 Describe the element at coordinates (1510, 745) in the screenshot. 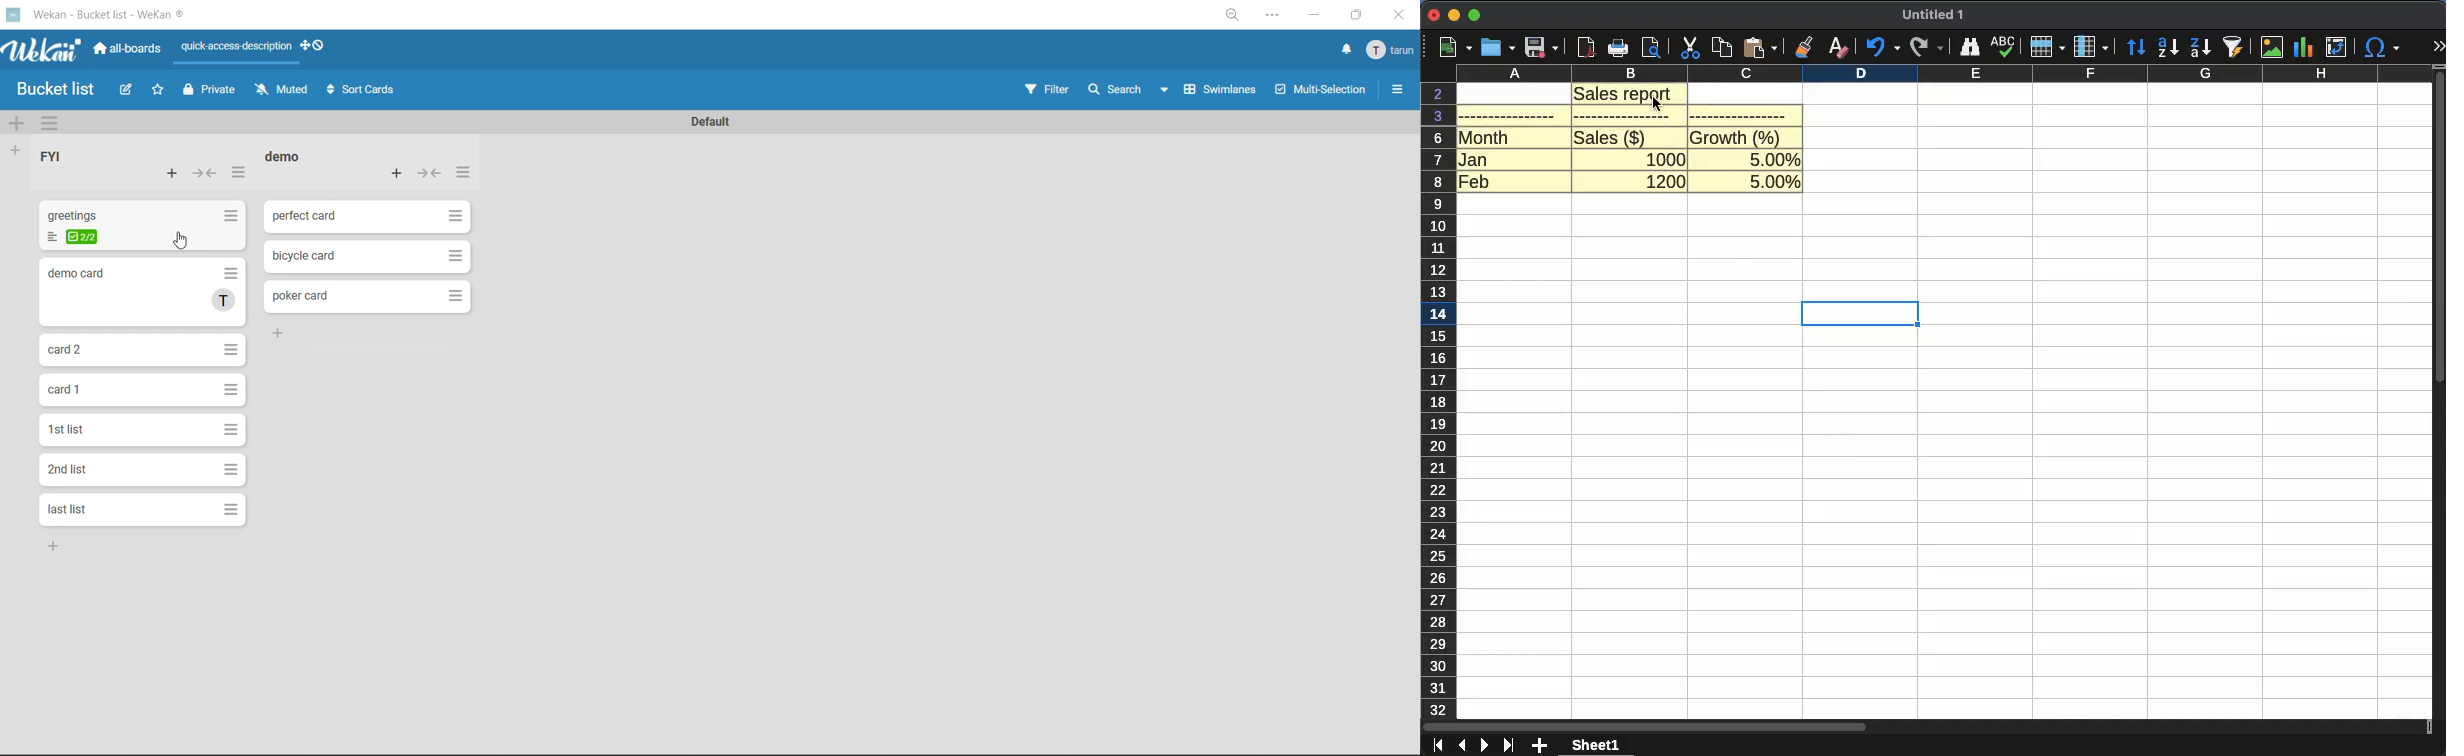

I see `last sheet` at that location.